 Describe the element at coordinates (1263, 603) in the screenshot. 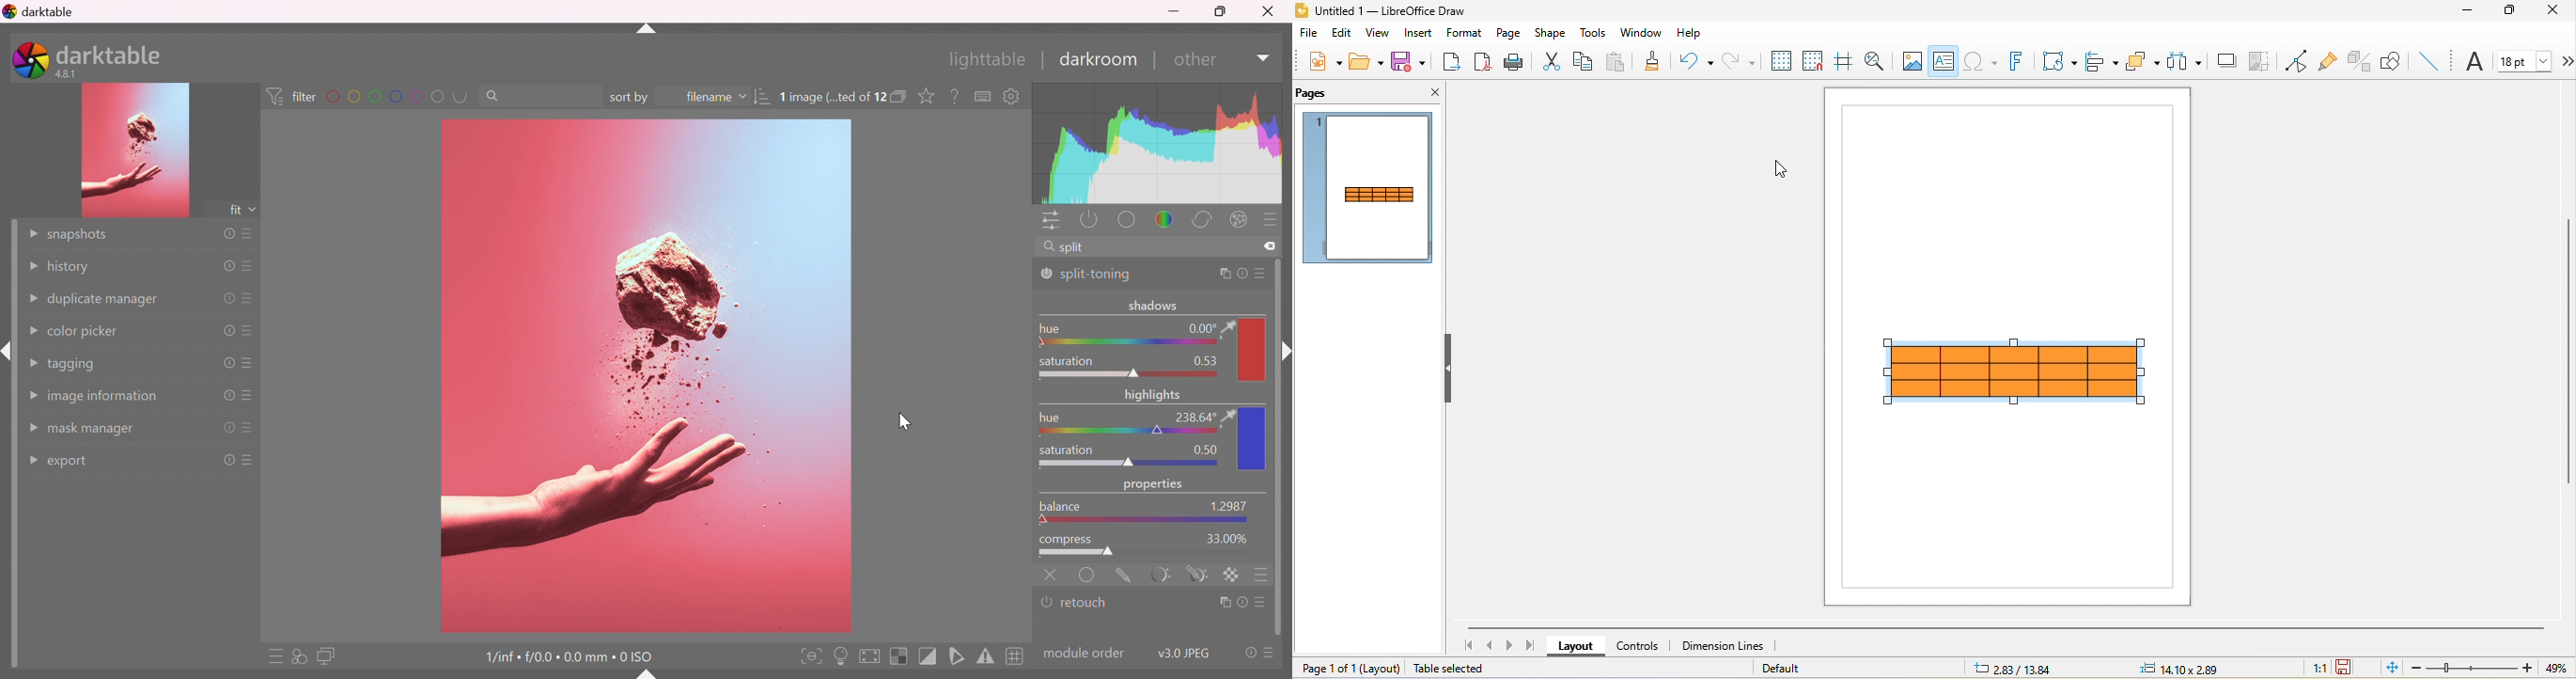

I see `presets` at that location.